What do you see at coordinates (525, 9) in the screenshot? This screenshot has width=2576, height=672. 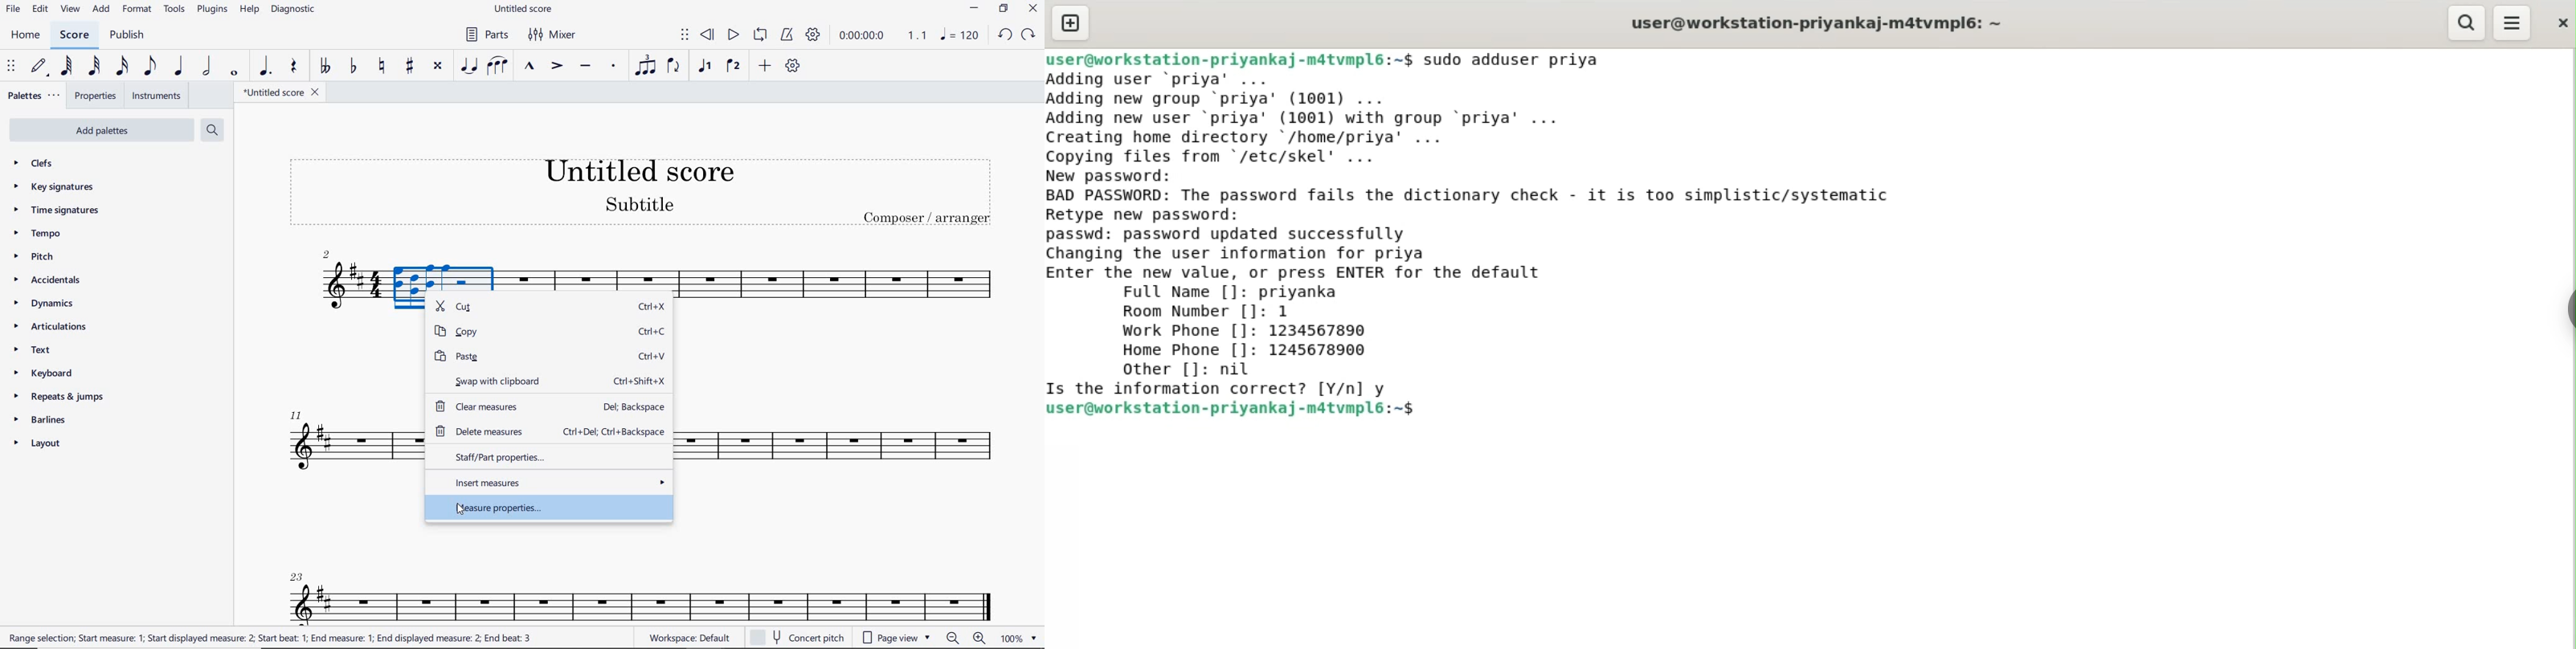 I see `FILE NAME` at bounding box center [525, 9].